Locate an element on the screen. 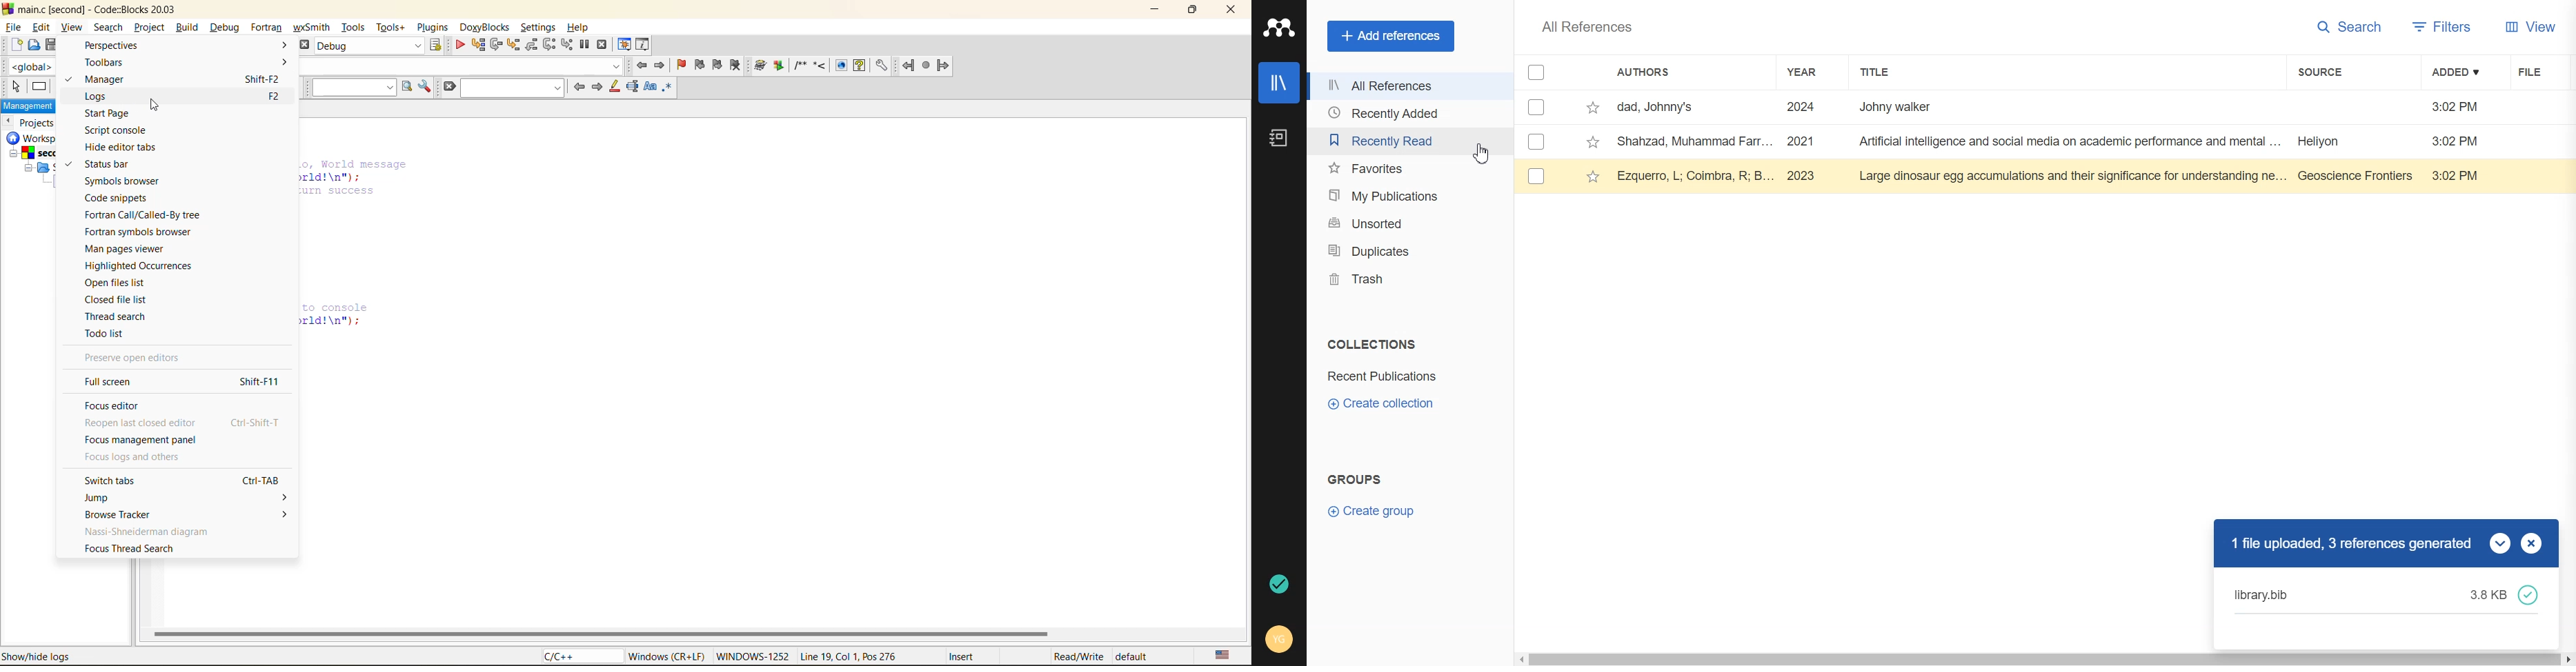 The height and width of the screenshot is (672, 2576). code snippets is located at coordinates (126, 199).